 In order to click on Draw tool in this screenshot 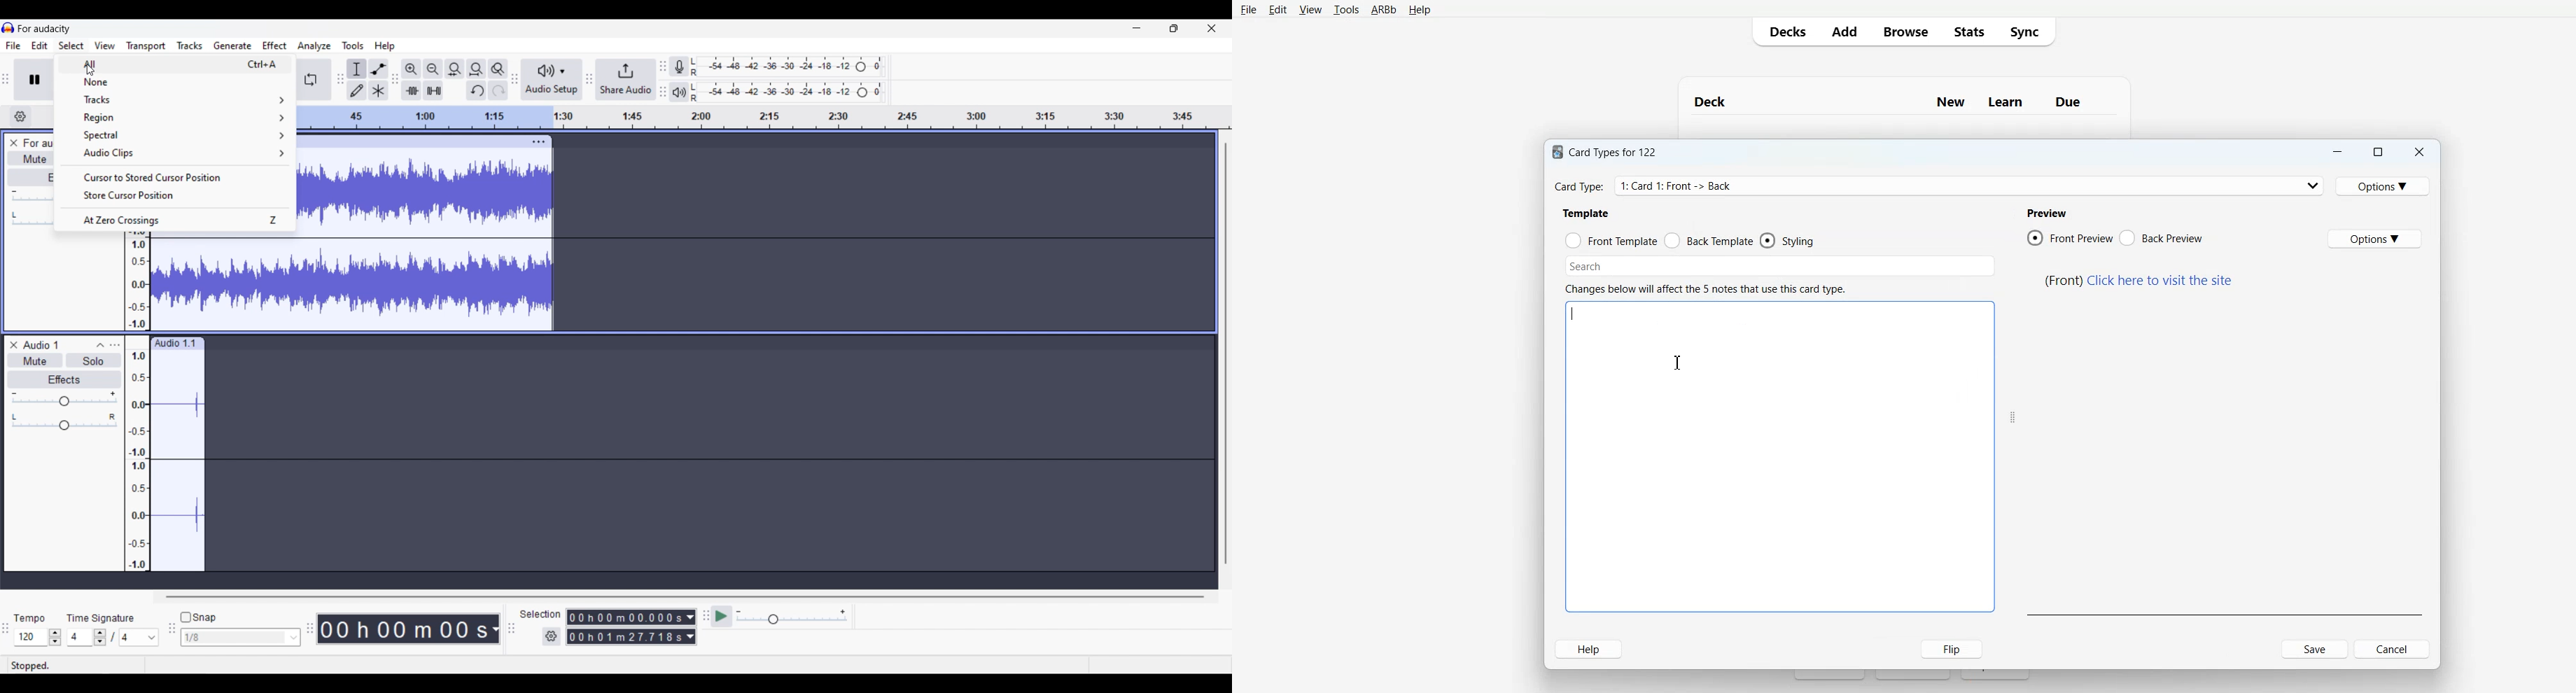, I will do `click(357, 90)`.